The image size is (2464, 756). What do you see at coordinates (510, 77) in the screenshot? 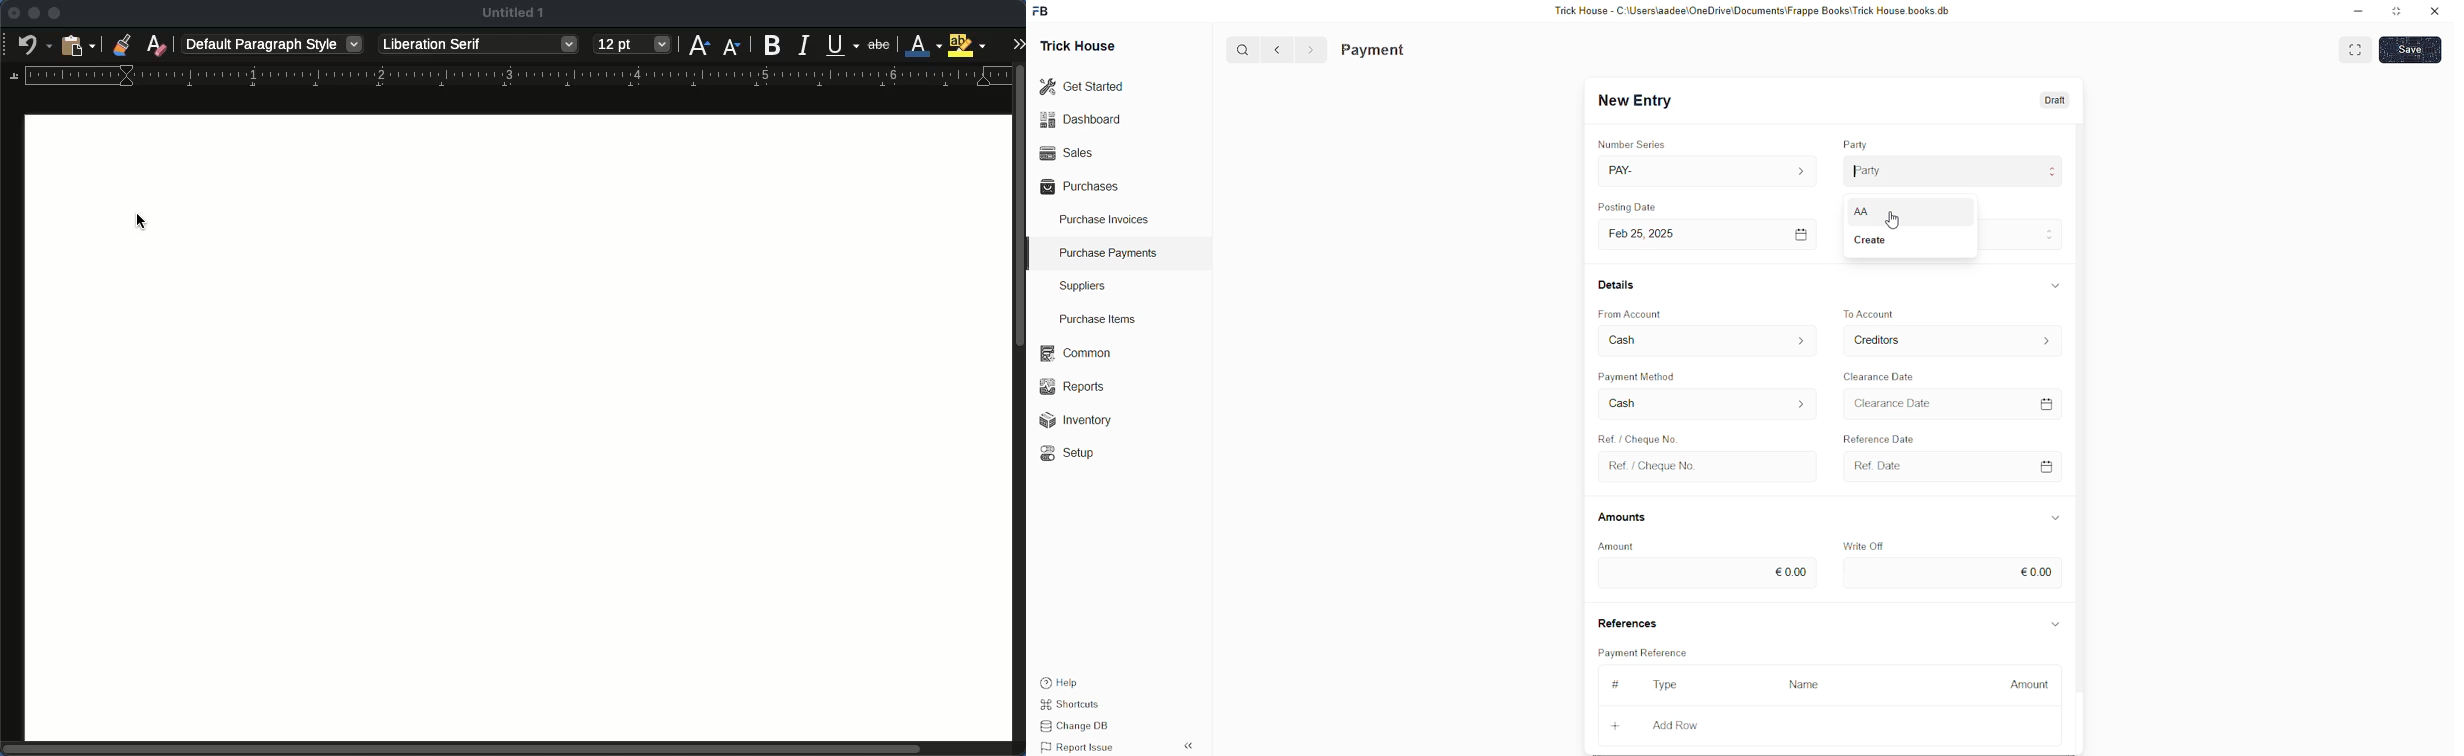
I see `margin` at bounding box center [510, 77].